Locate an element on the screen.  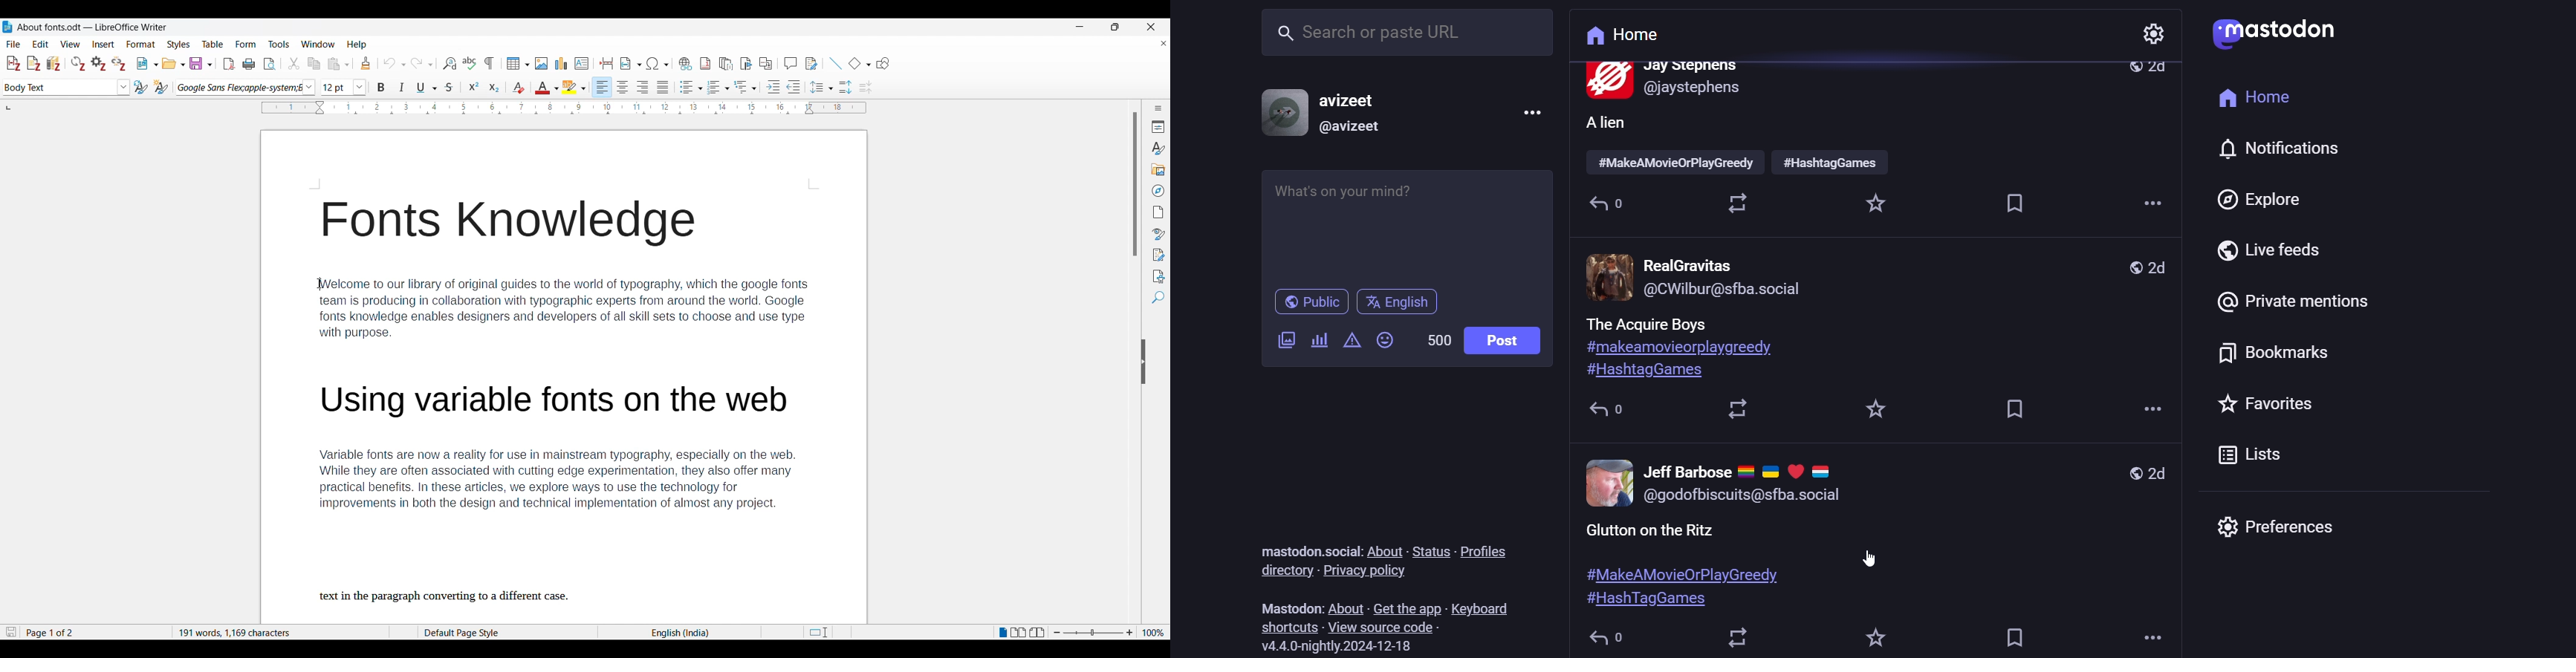
Variable fonts description is located at coordinates (557, 480).